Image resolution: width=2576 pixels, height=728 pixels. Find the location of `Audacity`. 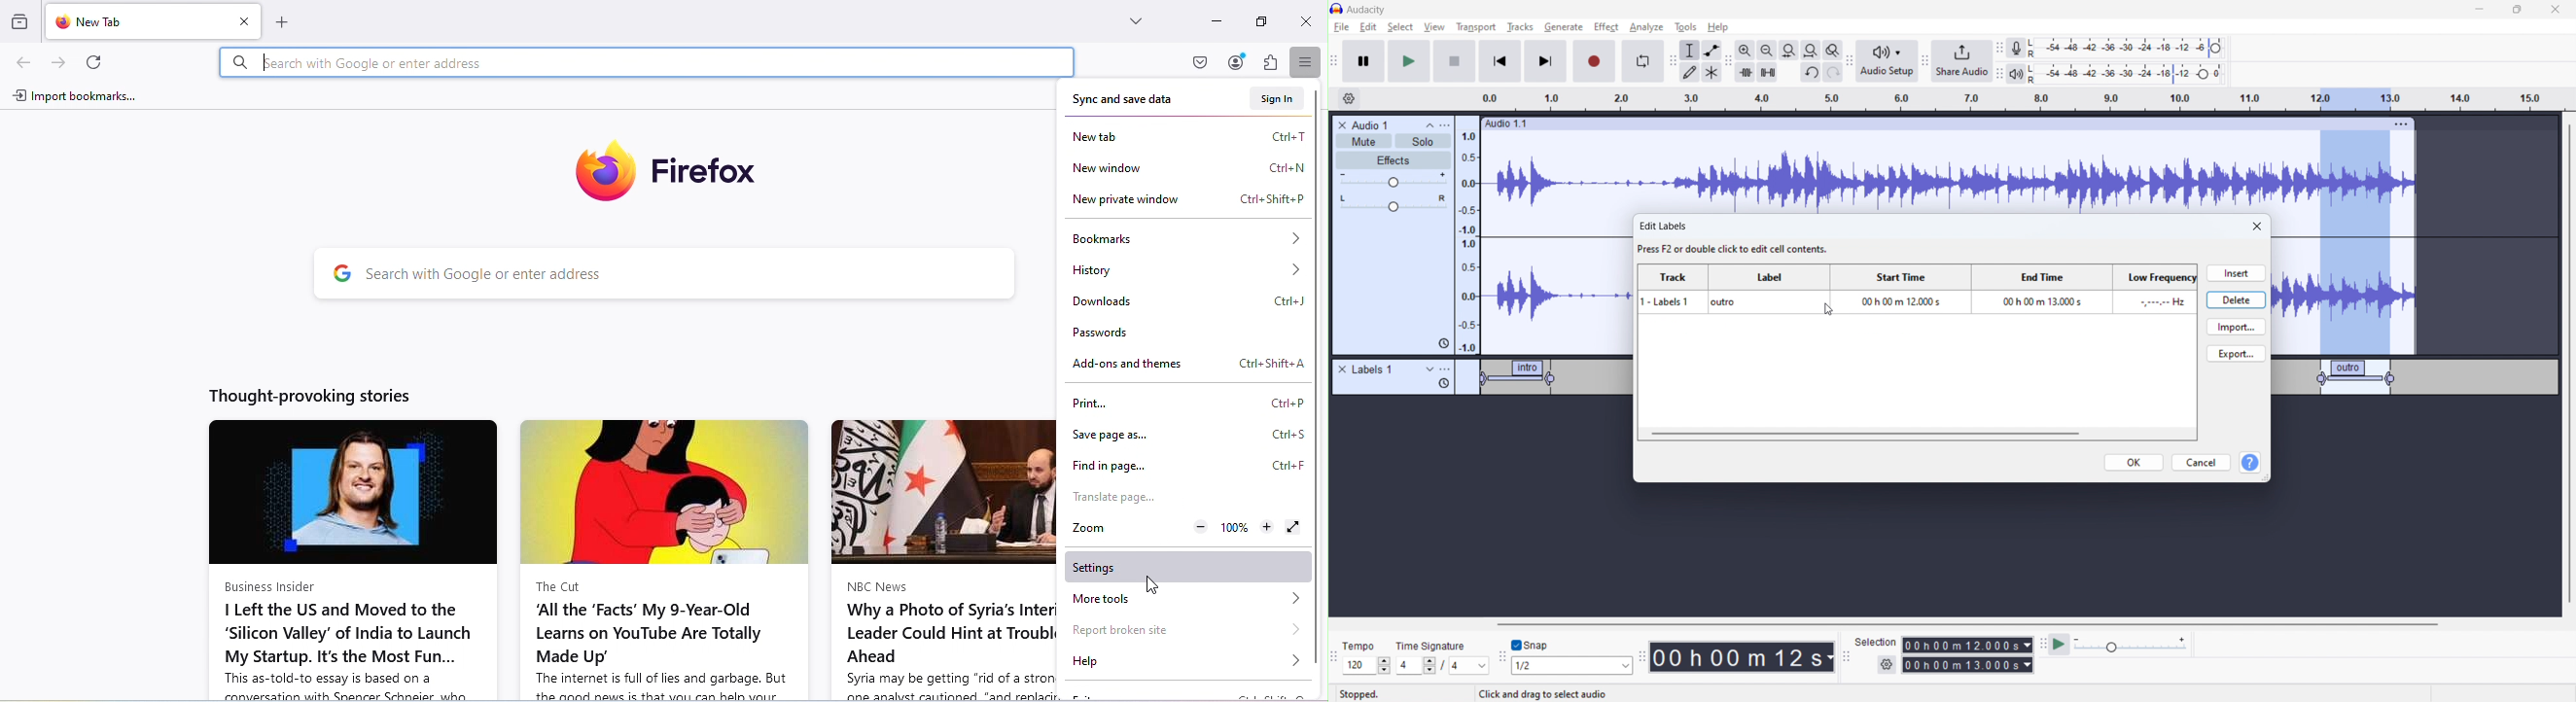

Audacity is located at coordinates (1369, 10).